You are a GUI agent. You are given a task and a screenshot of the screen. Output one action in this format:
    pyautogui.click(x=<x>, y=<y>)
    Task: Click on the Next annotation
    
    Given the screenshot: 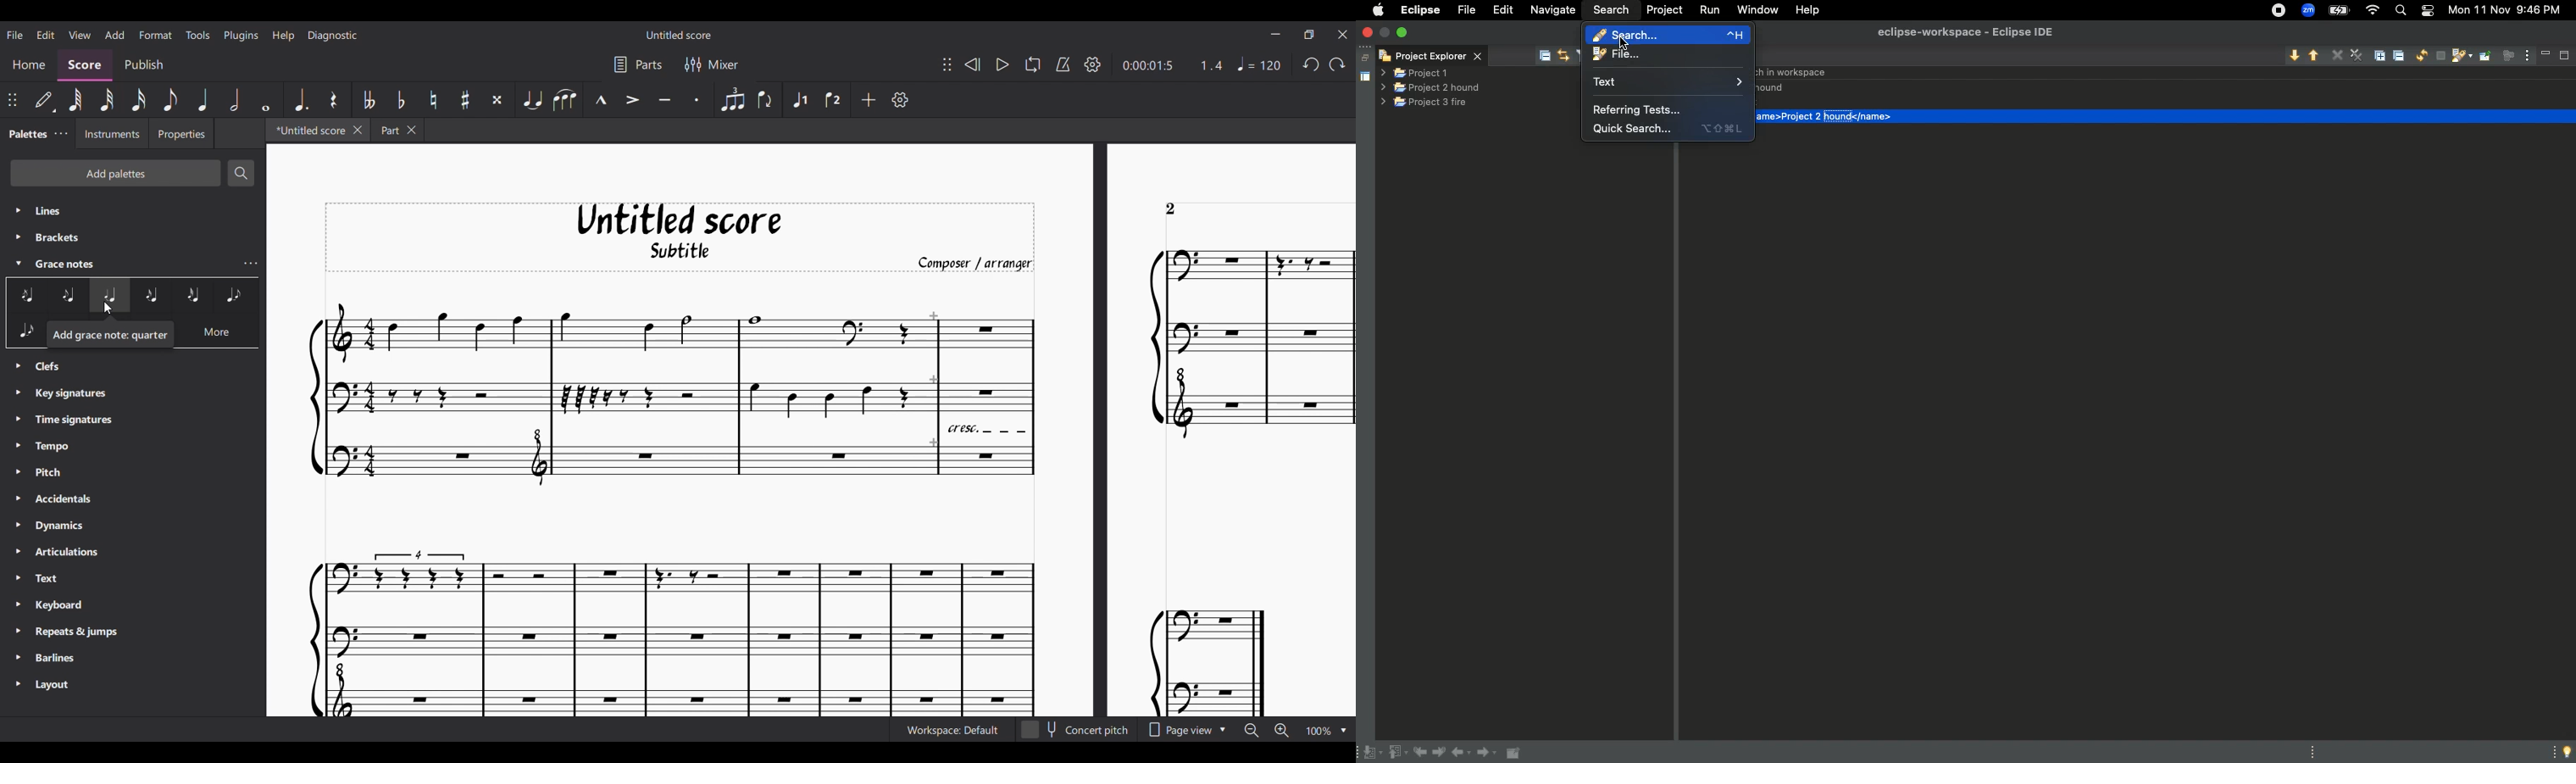 What is the action you would take?
    pyautogui.click(x=1370, y=753)
    